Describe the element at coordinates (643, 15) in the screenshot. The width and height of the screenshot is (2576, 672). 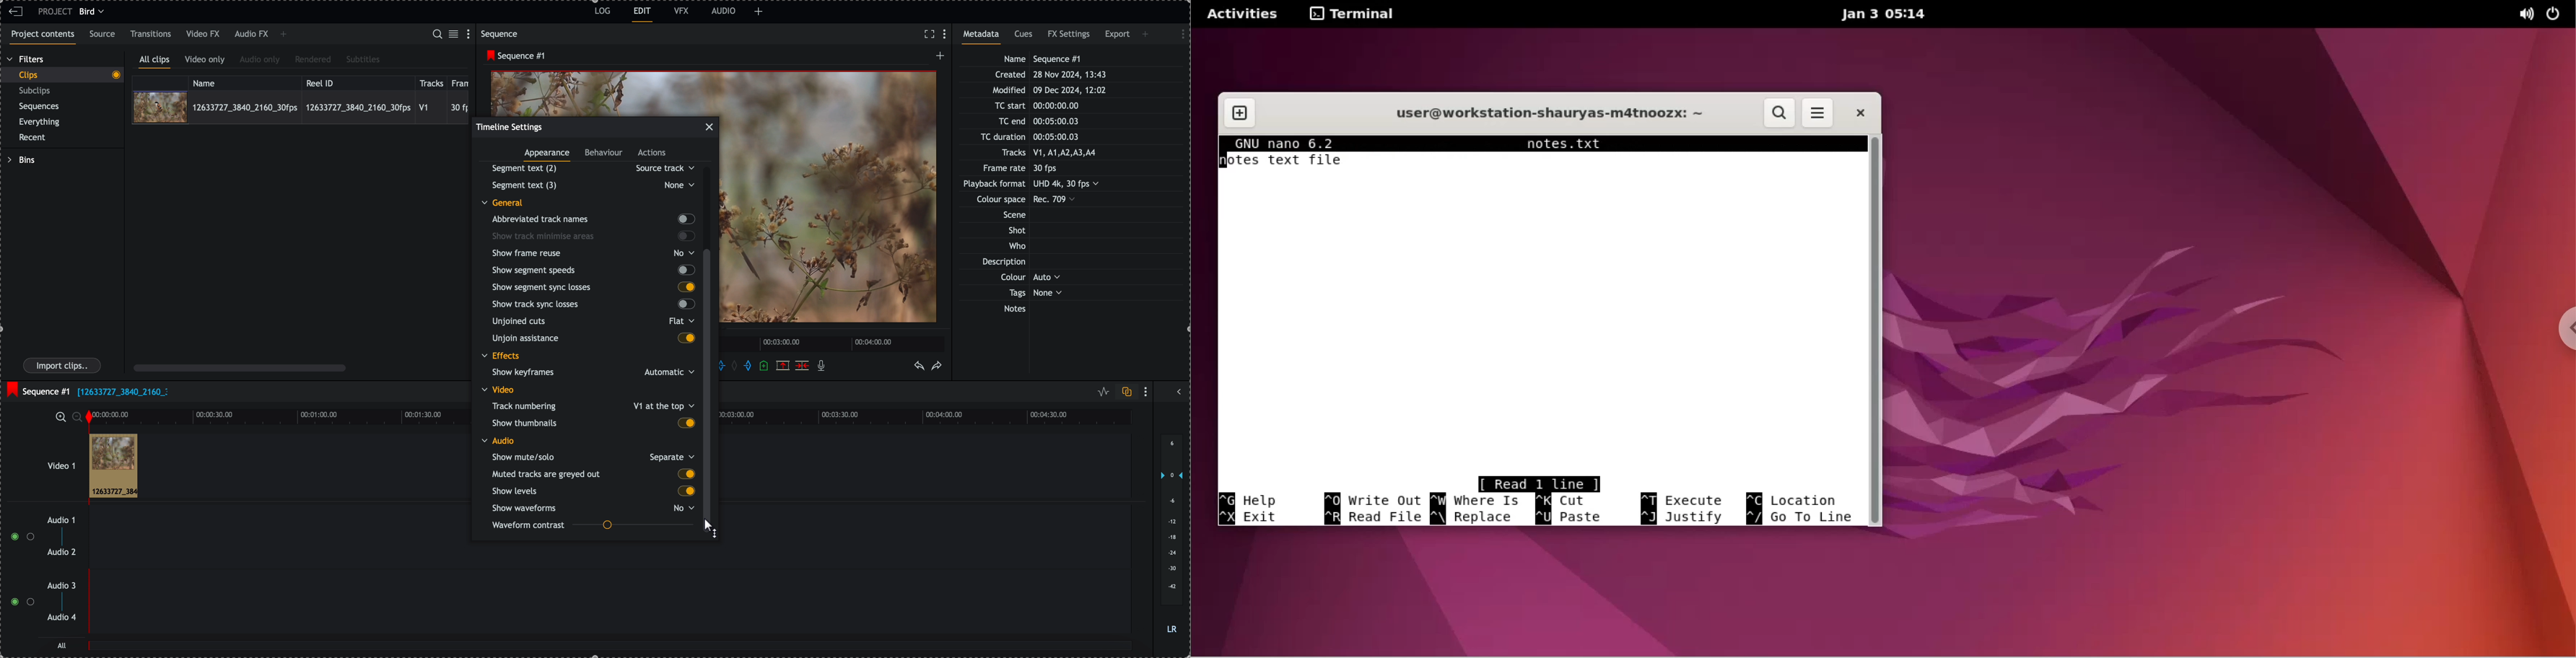
I see `edit` at that location.